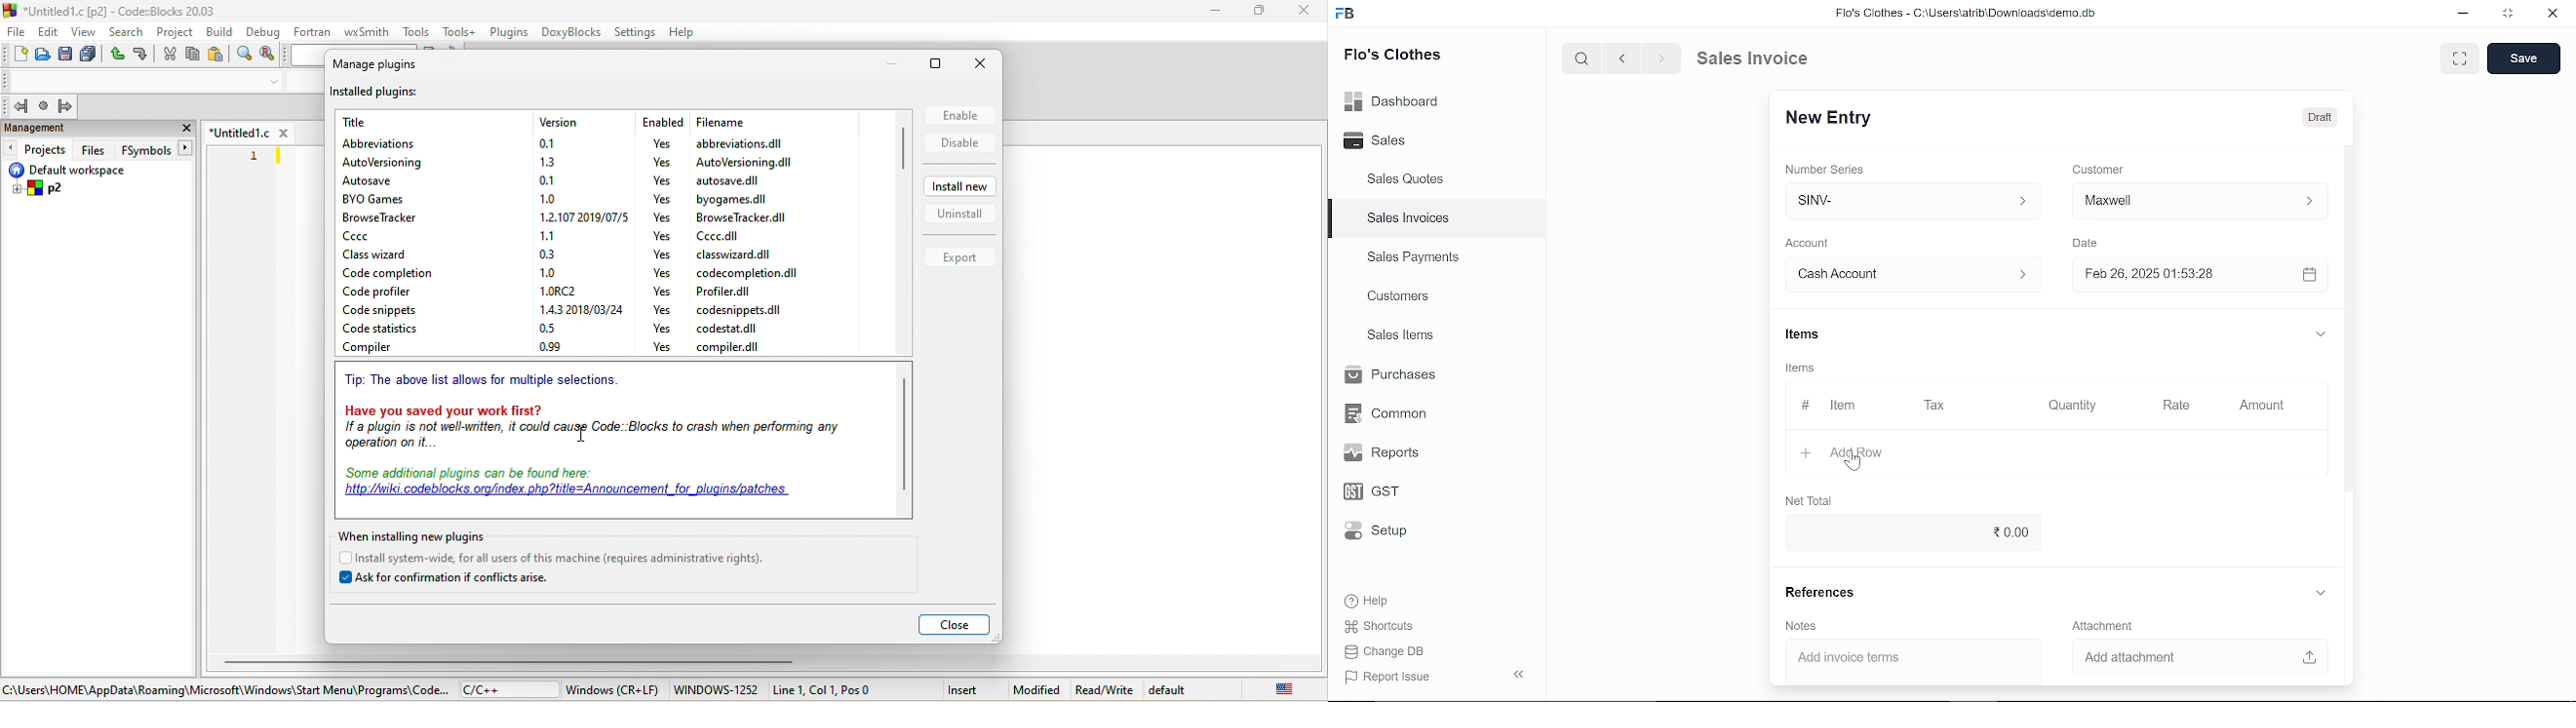 The image size is (2576, 728). I want to click on yes, so click(662, 328).